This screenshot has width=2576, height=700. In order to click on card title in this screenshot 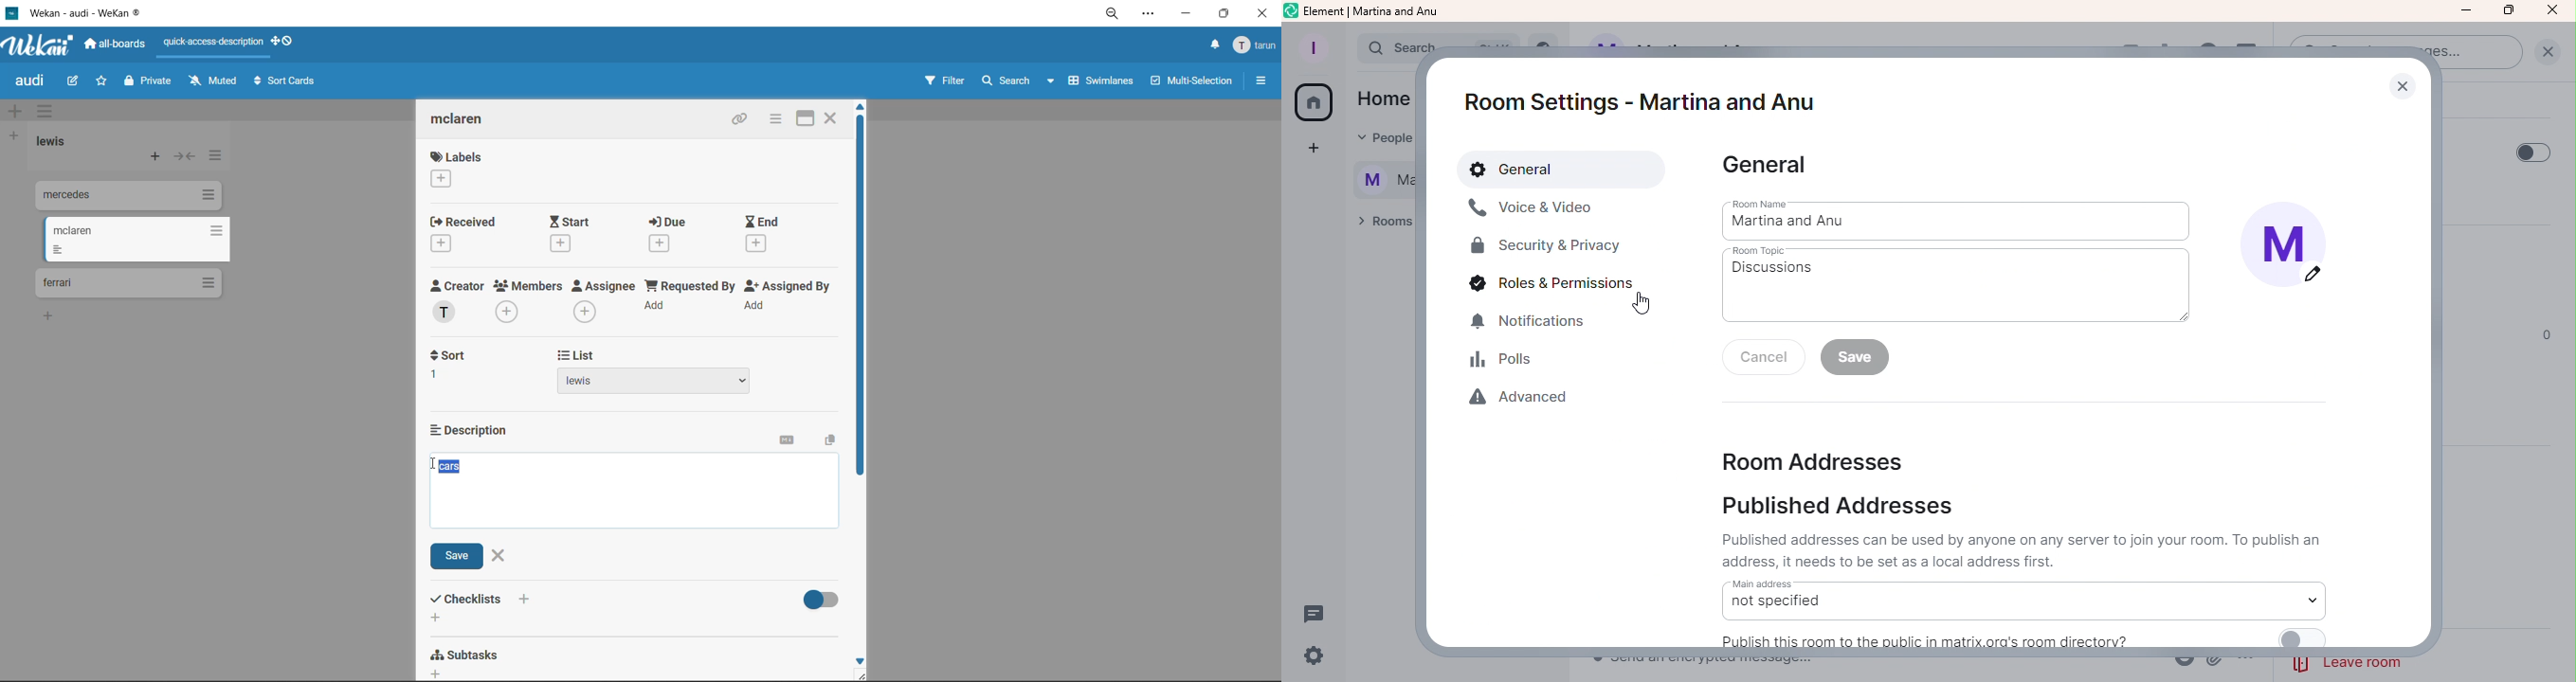, I will do `click(469, 121)`.